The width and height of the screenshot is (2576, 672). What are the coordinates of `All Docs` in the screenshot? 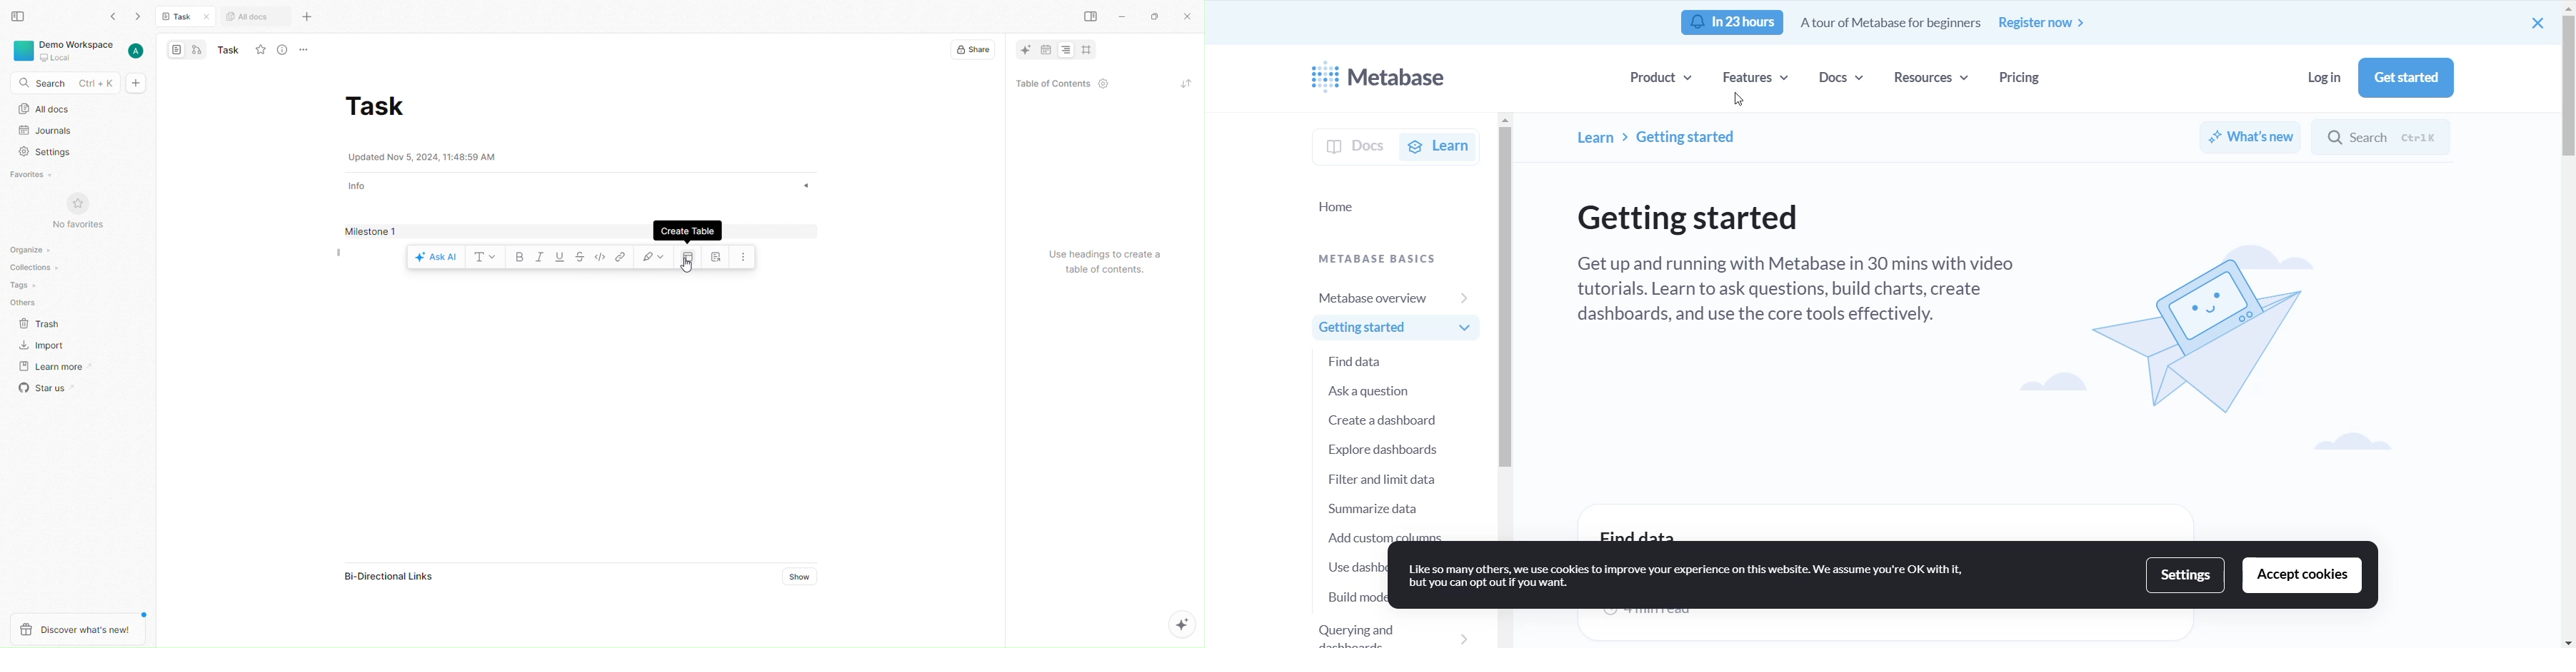 It's located at (50, 111).